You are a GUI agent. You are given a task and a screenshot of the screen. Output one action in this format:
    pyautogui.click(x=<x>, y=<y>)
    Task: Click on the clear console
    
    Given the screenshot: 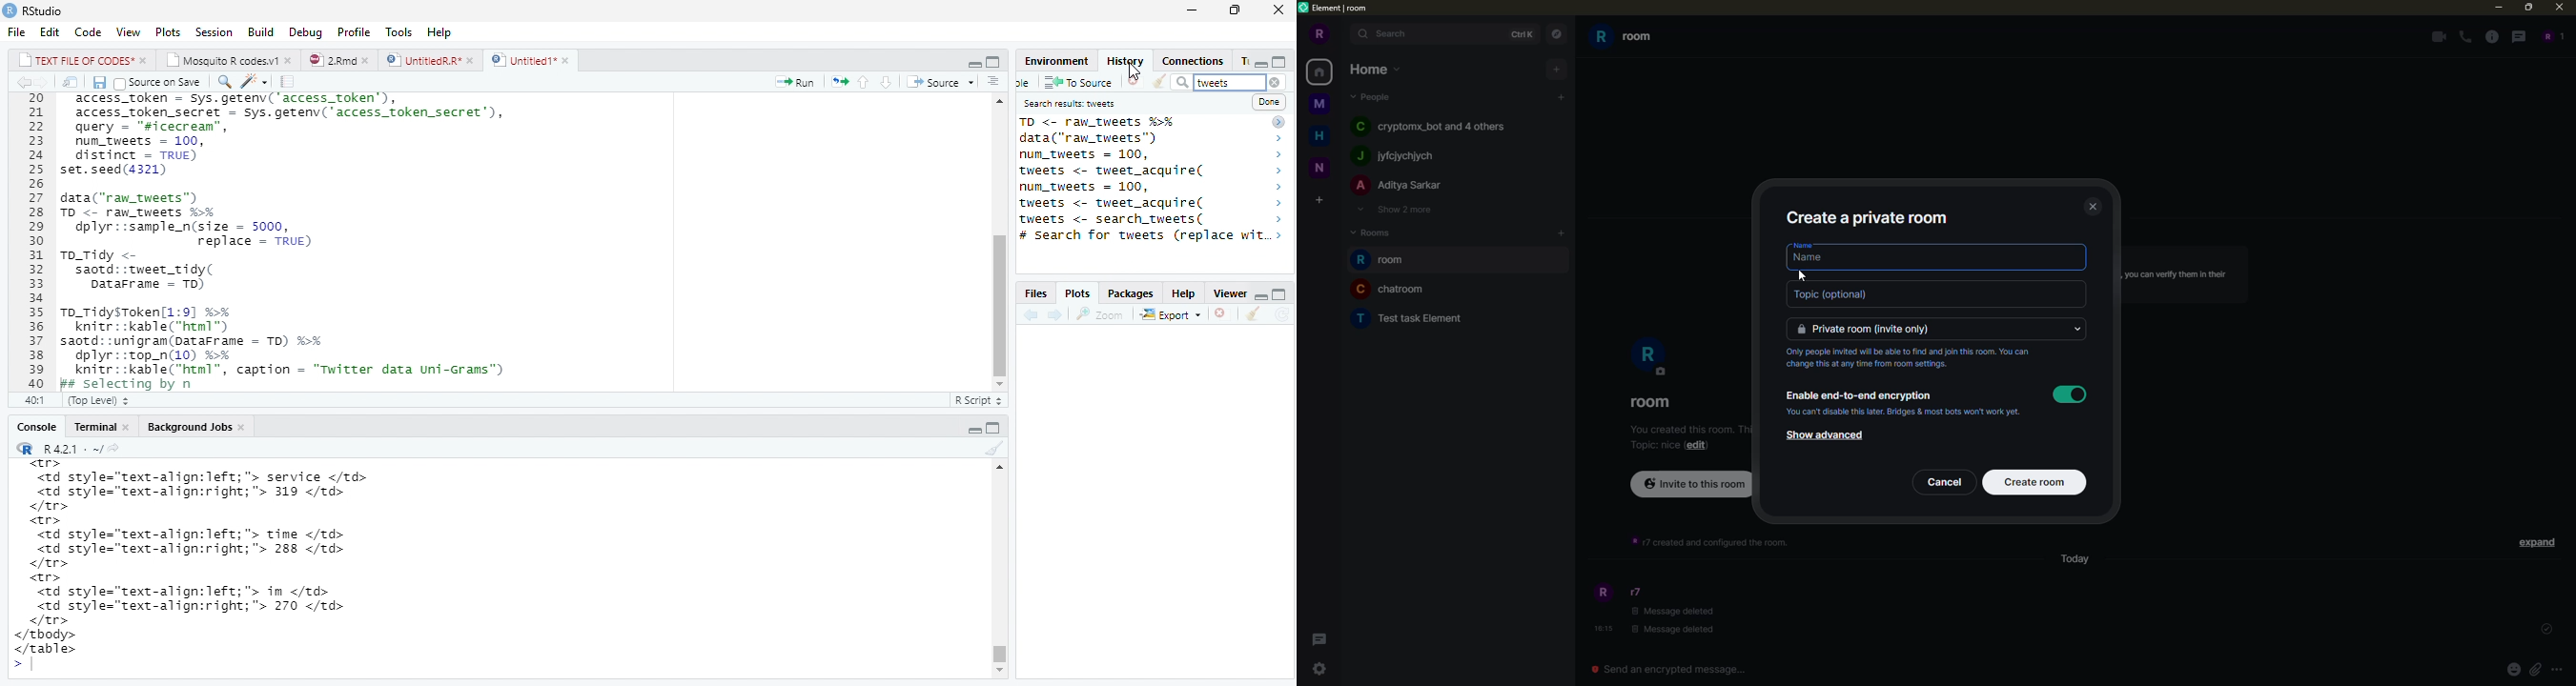 What is the action you would take?
    pyautogui.click(x=991, y=449)
    